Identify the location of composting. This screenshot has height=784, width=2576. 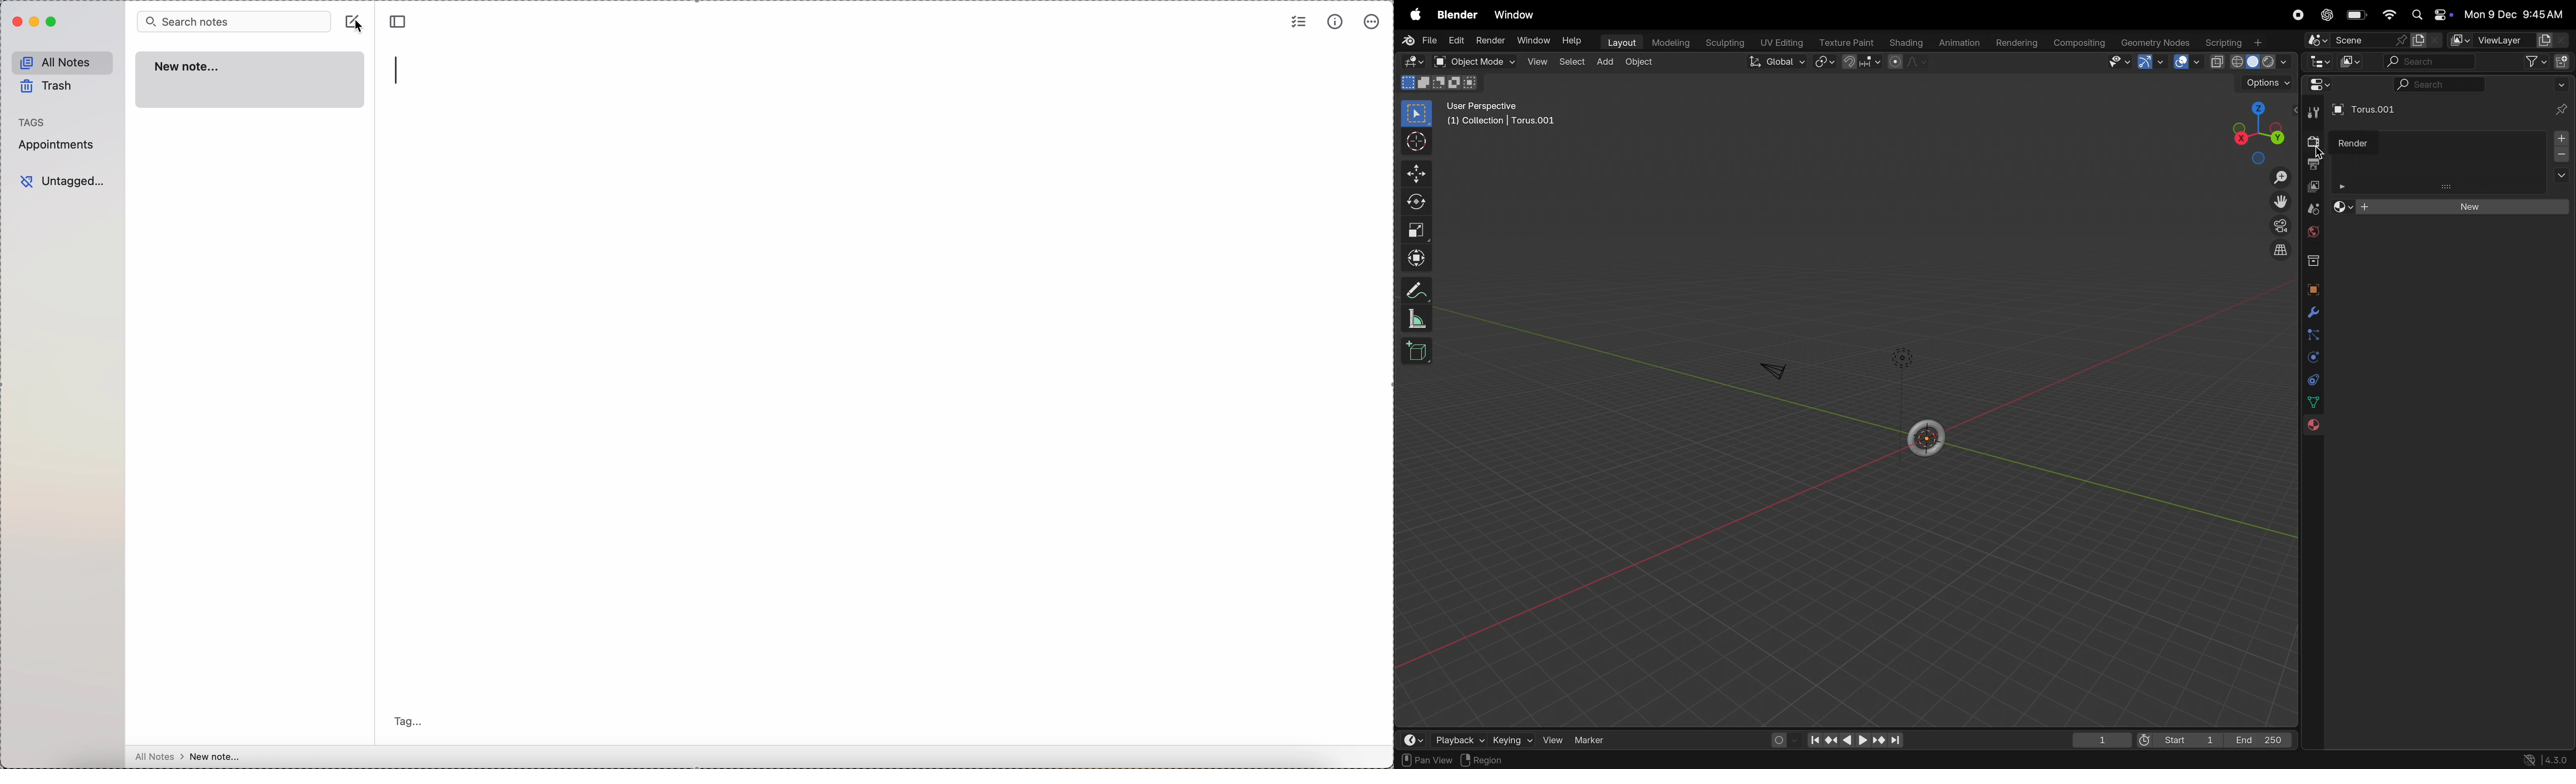
(2081, 43).